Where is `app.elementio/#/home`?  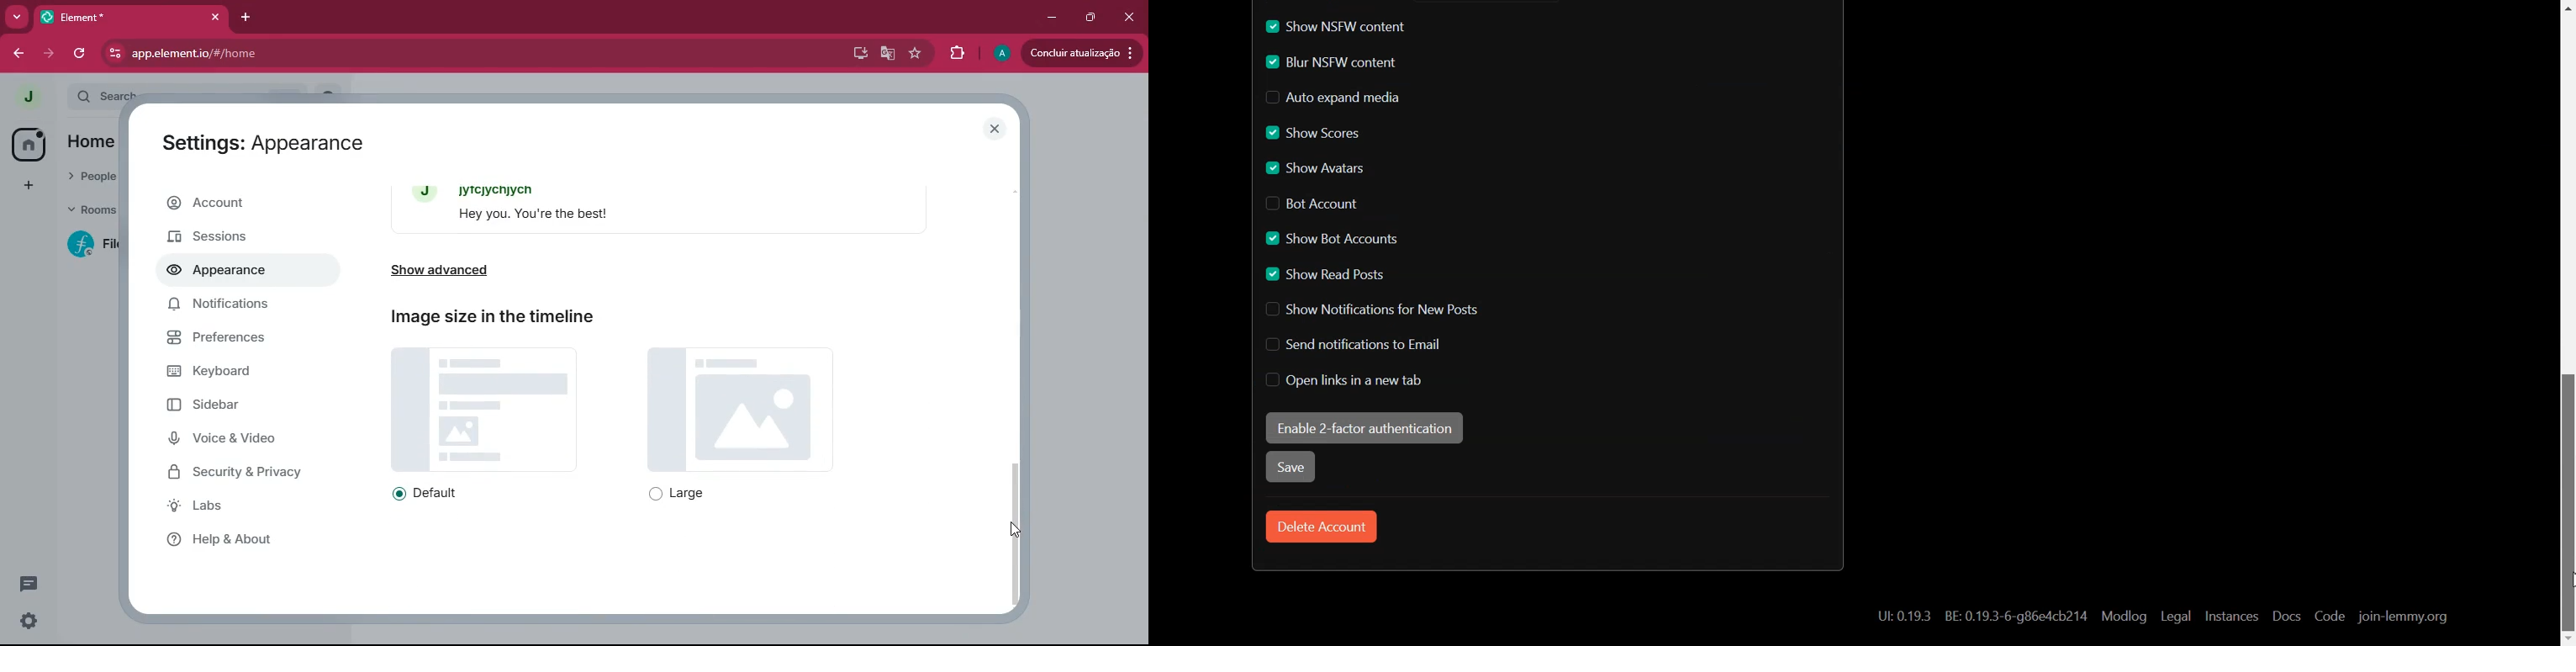 app.elementio/#/home is located at coordinates (312, 53).